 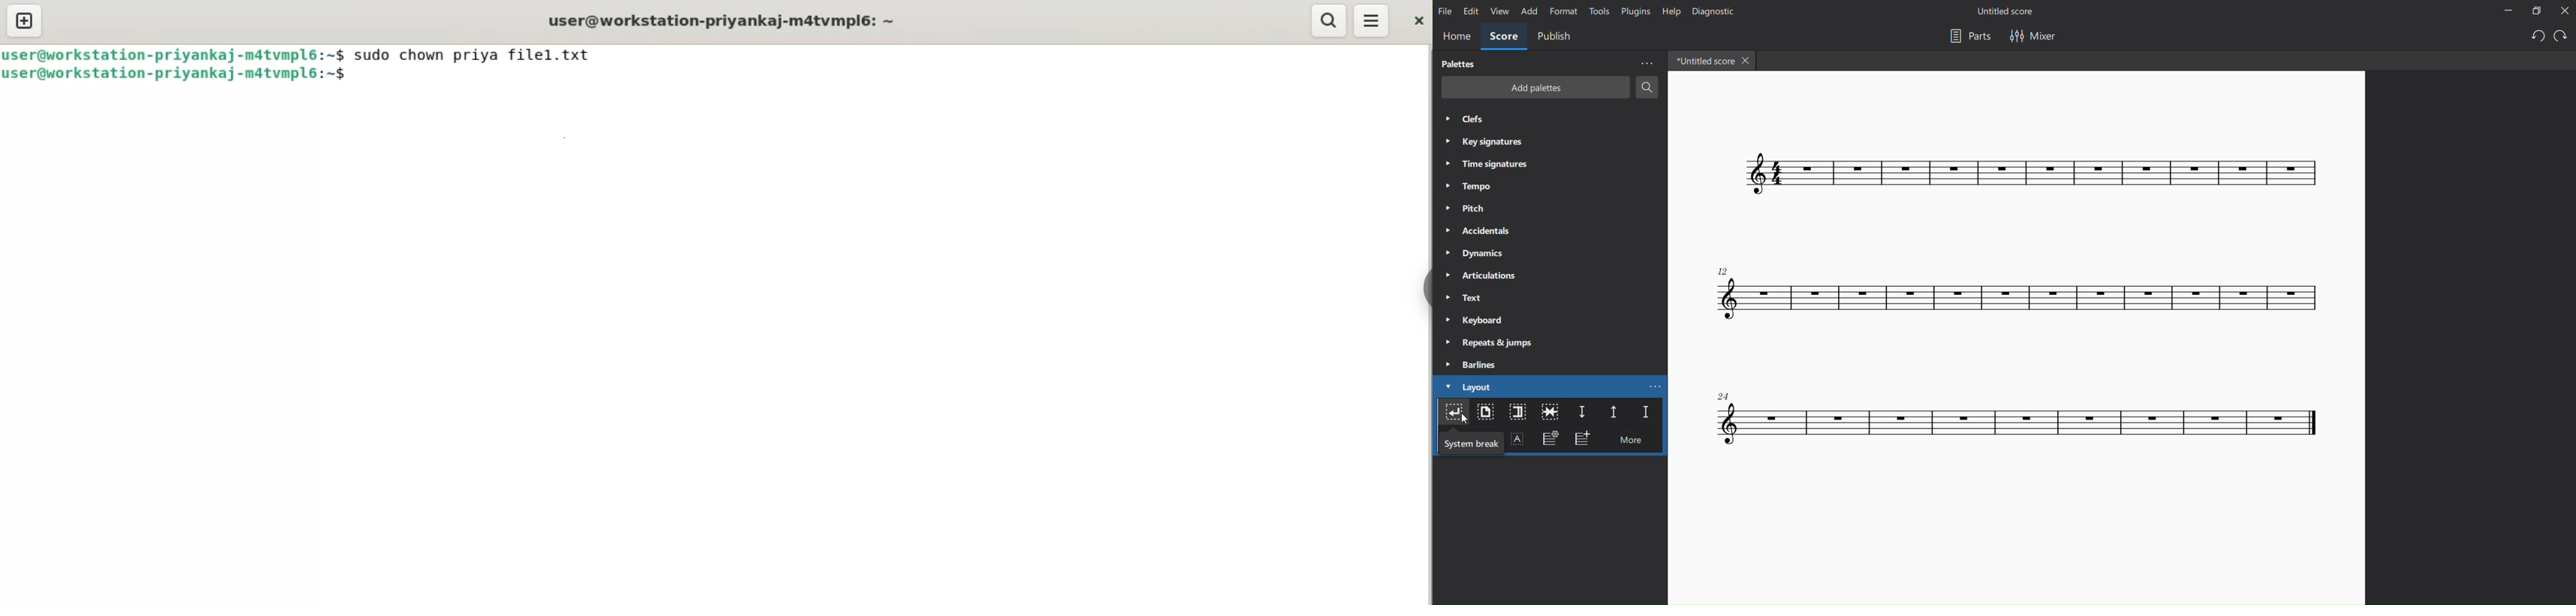 What do you see at coordinates (1493, 163) in the screenshot?
I see `time signatures` at bounding box center [1493, 163].